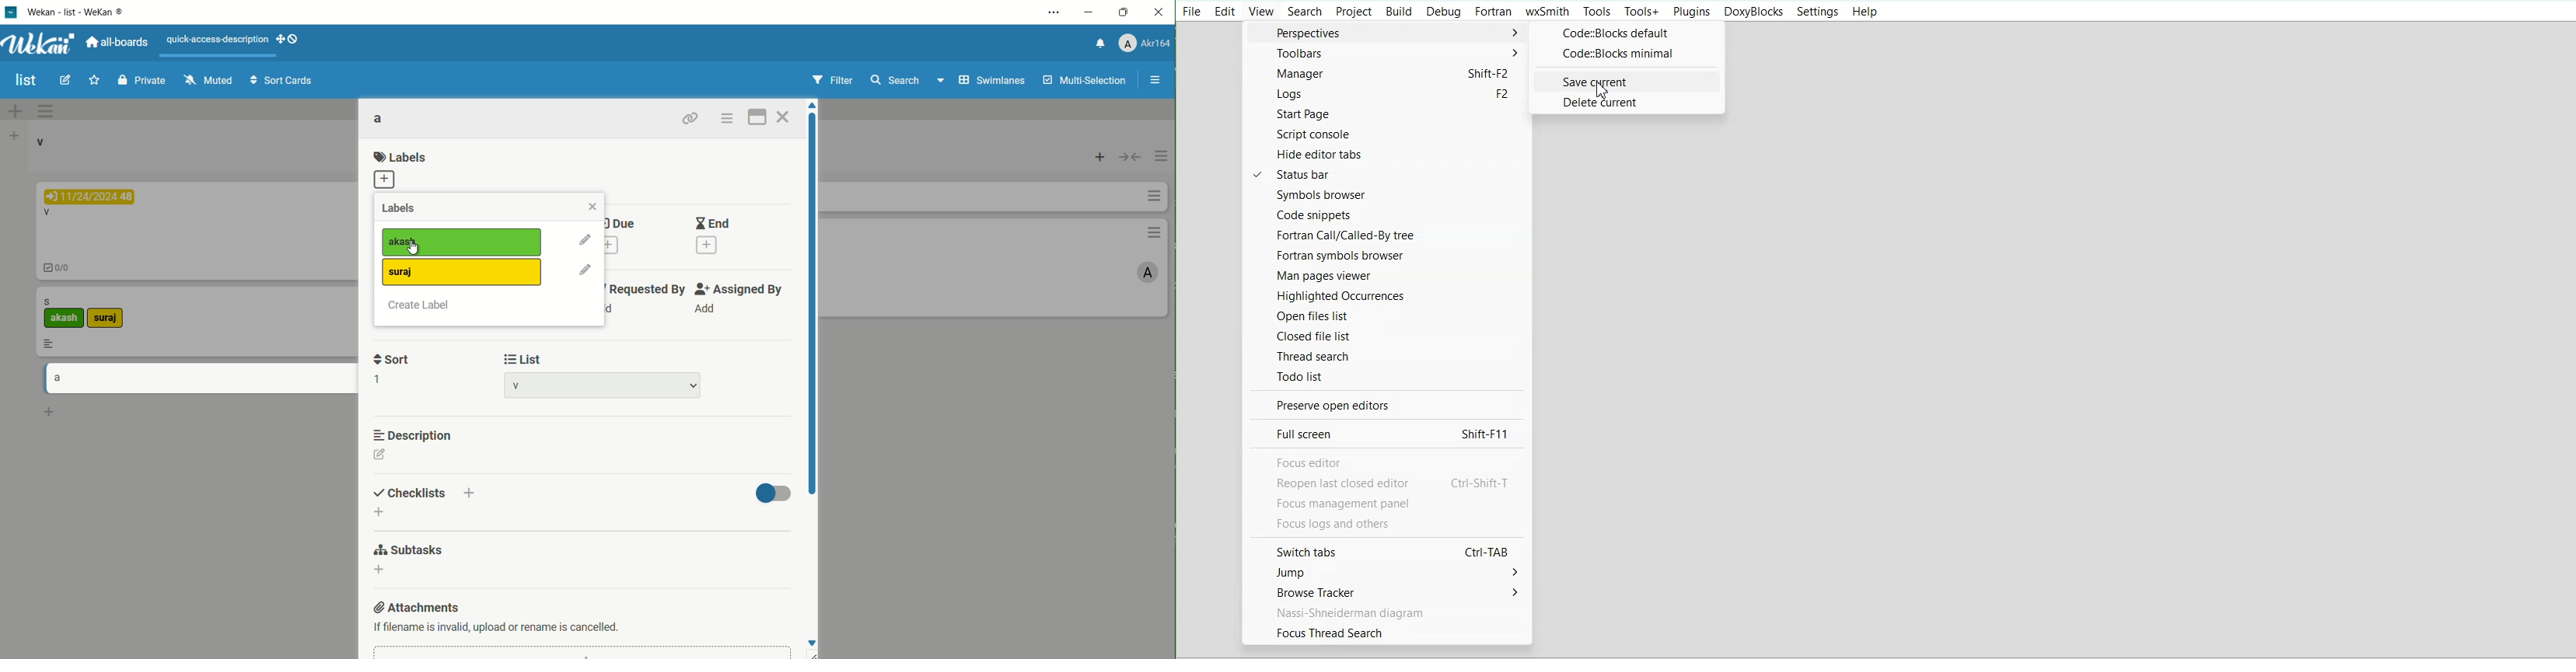  What do you see at coordinates (524, 360) in the screenshot?
I see `list` at bounding box center [524, 360].